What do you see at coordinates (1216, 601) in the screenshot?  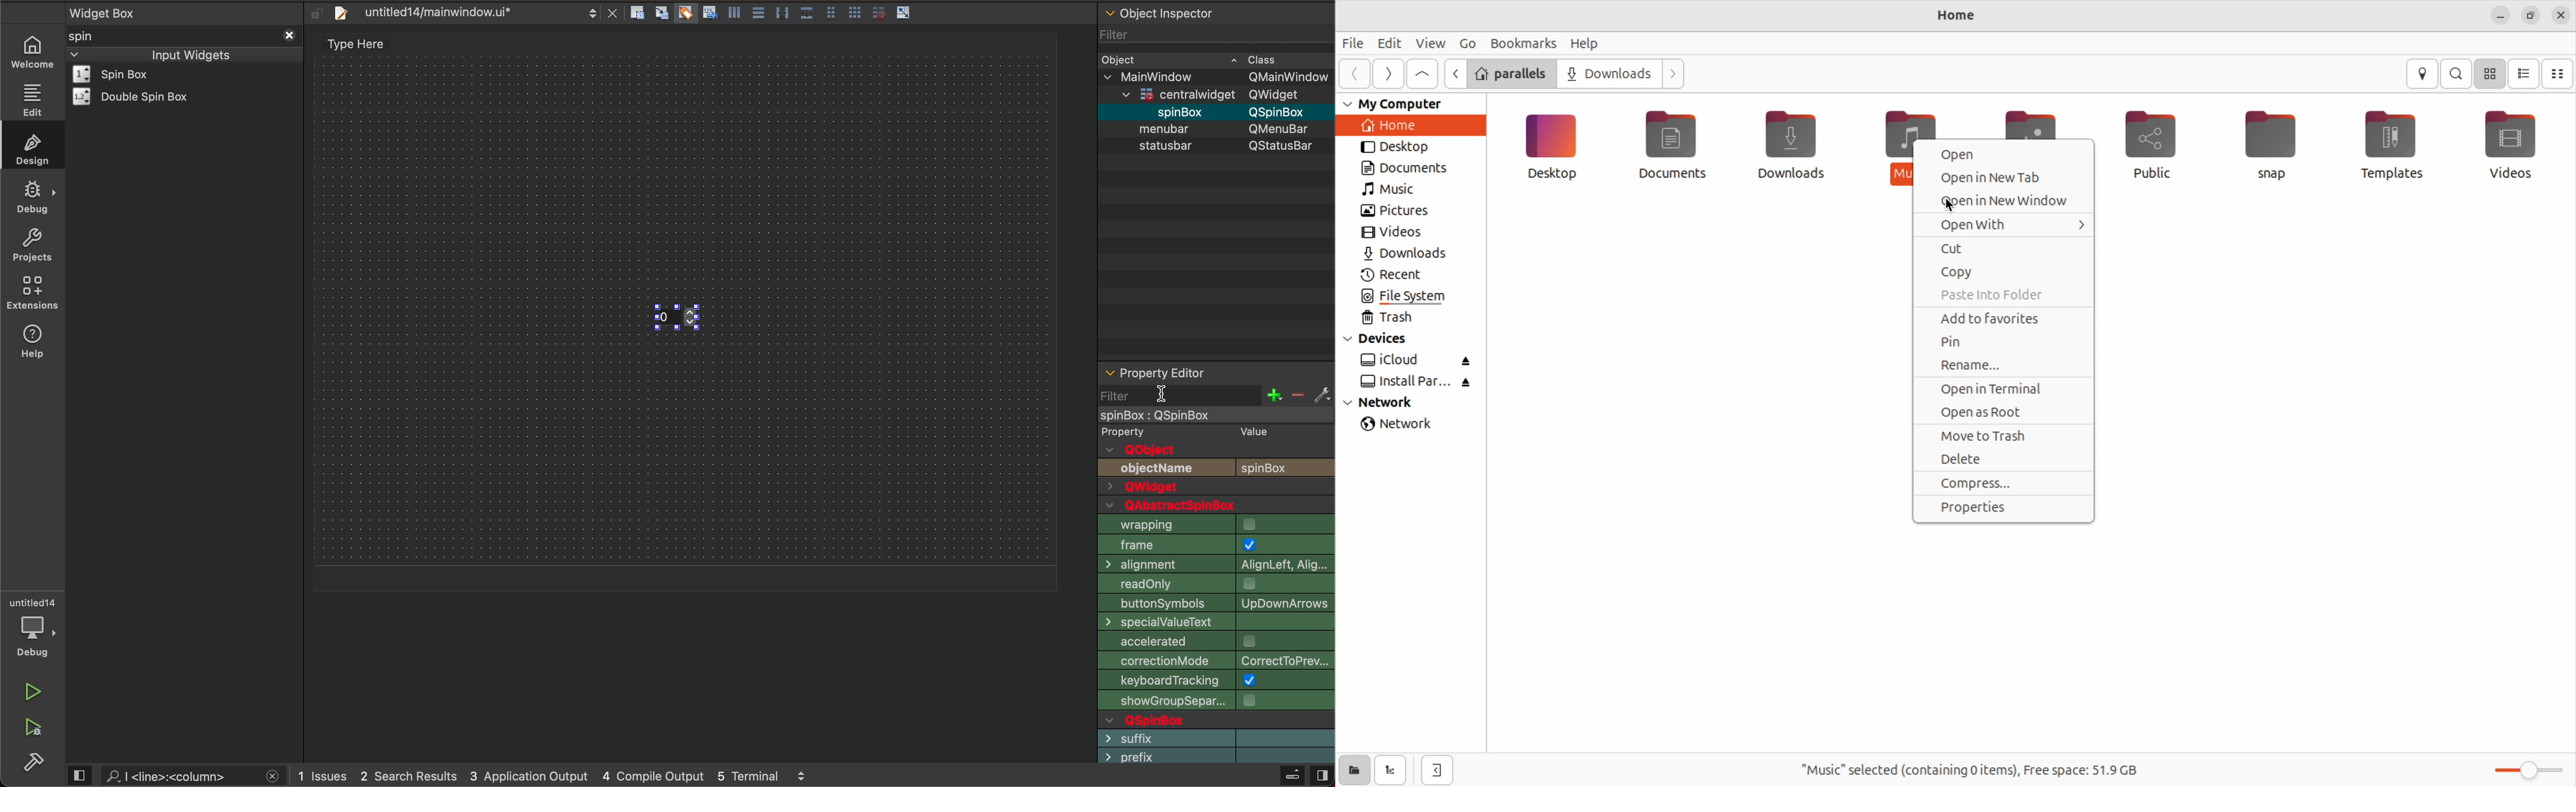 I see `tab shape` at bounding box center [1216, 601].